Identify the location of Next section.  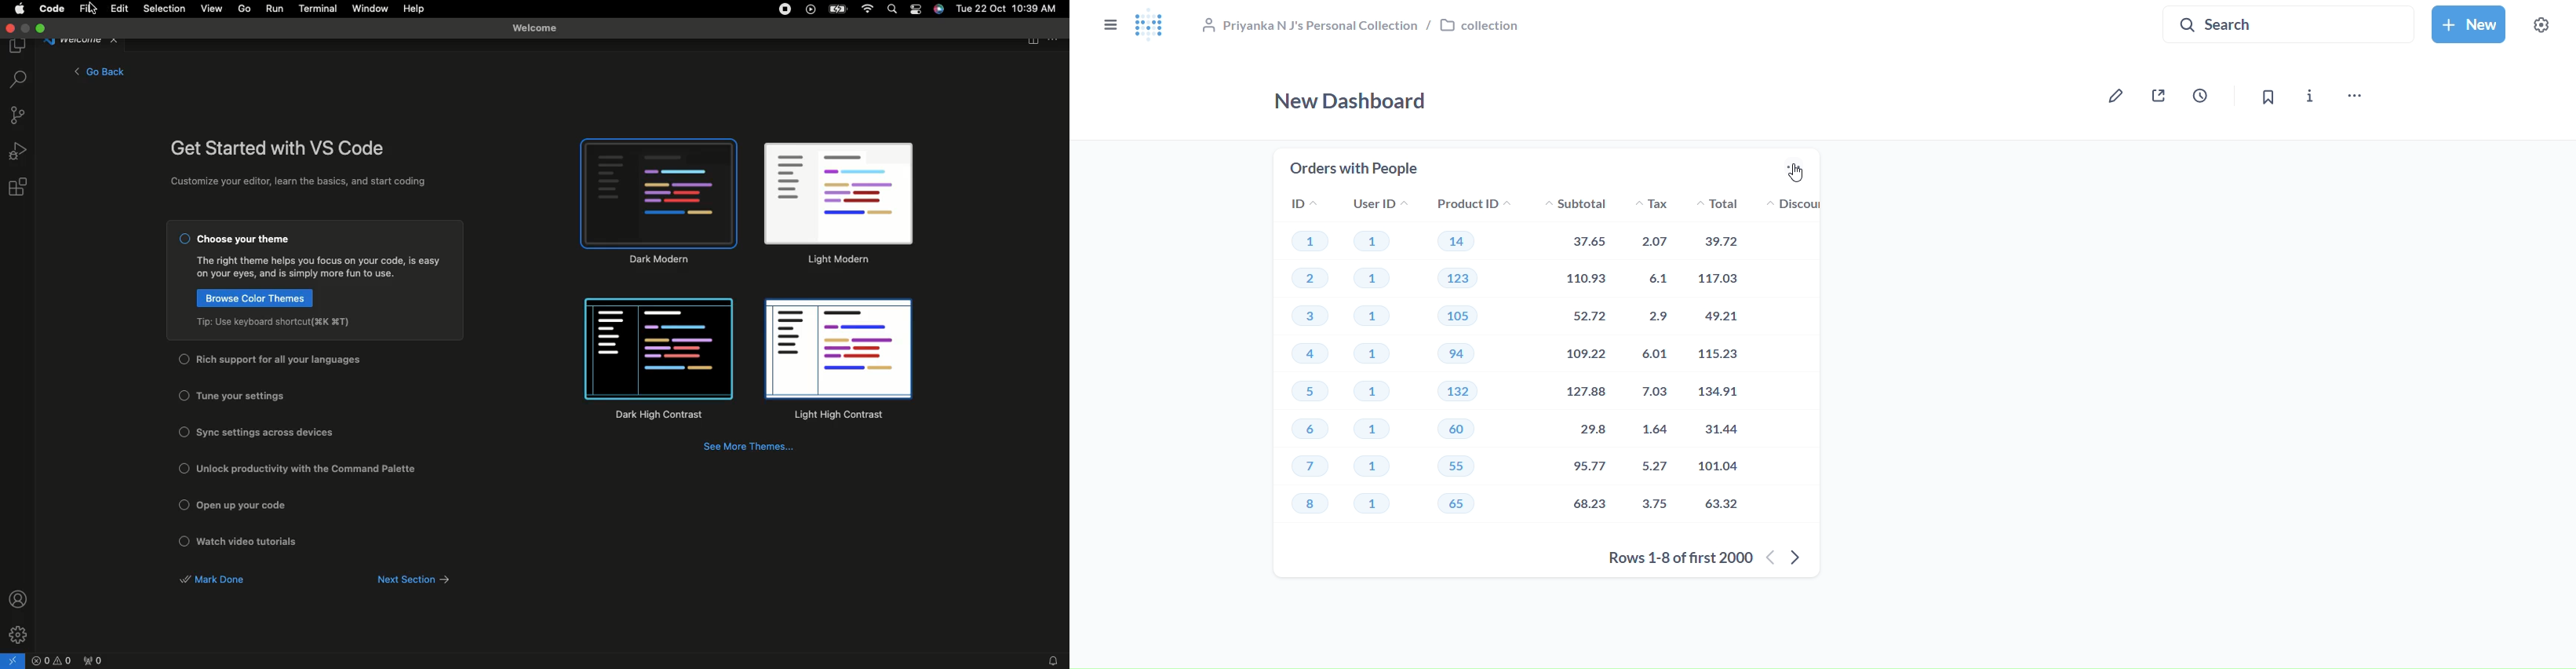
(422, 580).